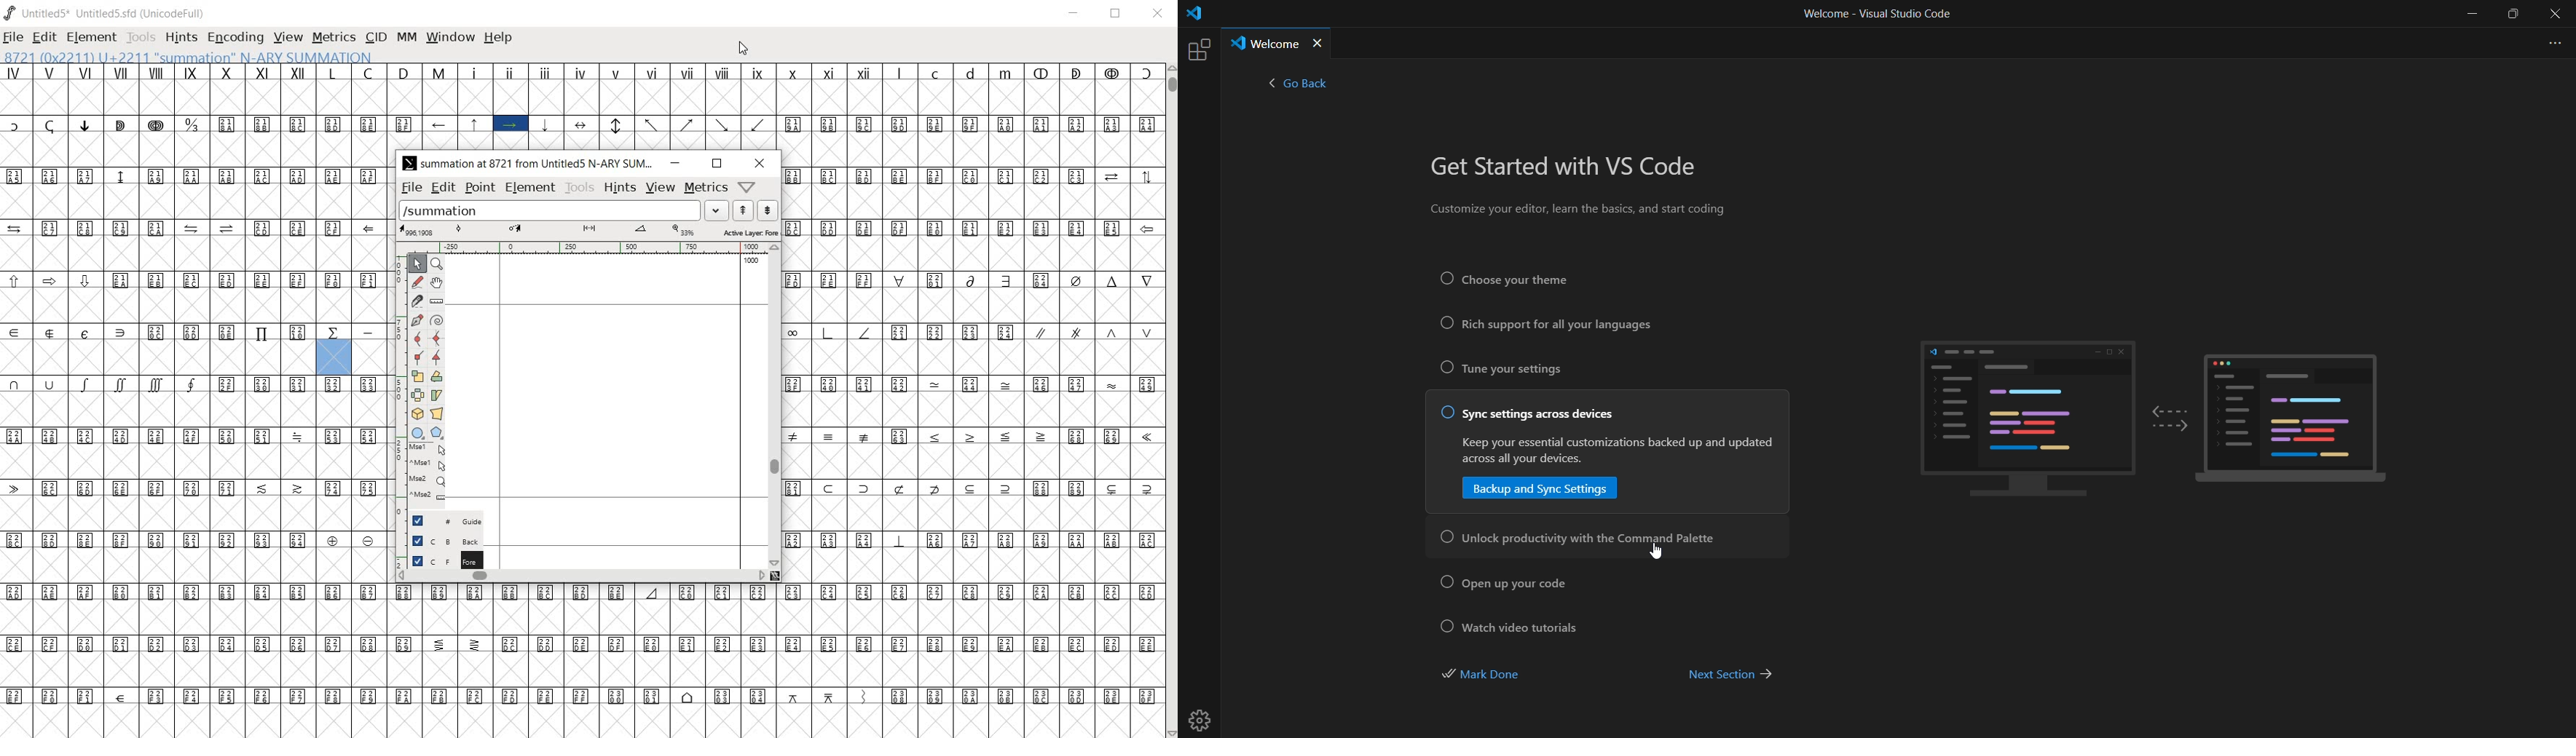 This screenshot has height=756, width=2576. Describe the element at coordinates (580, 187) in the screenshot. I see `tools` at that location.